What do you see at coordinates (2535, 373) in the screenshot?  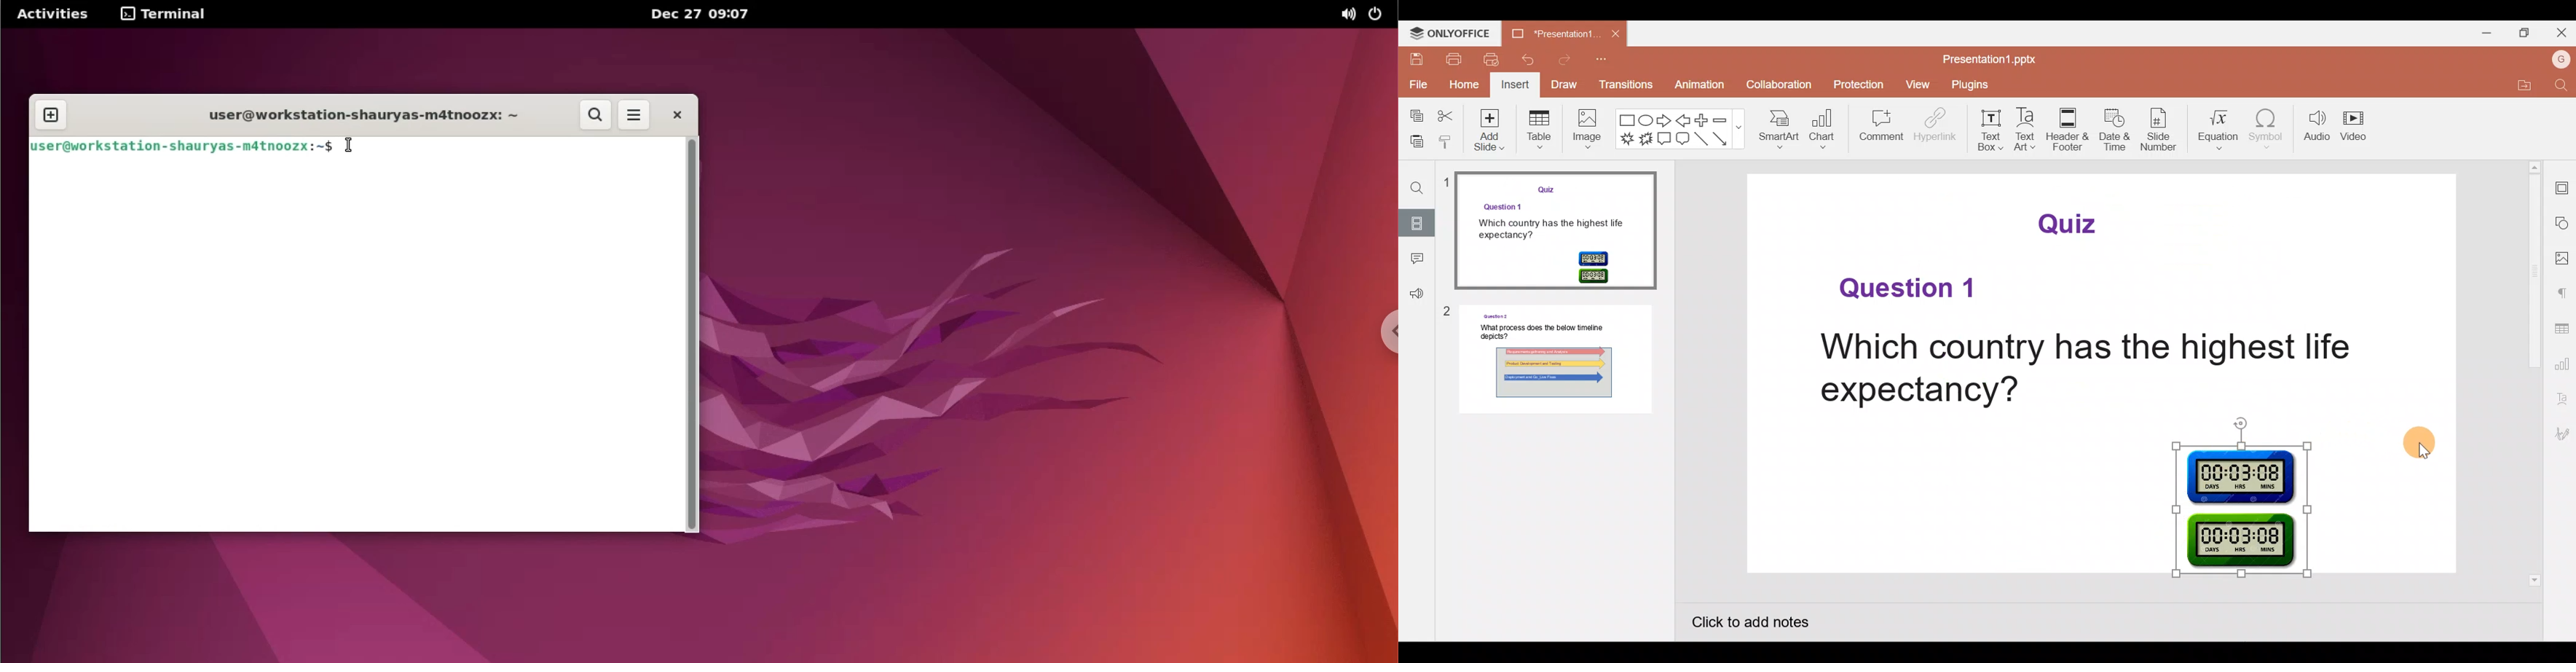 I see `Scroll bar` at bounding box center [2535, 373].